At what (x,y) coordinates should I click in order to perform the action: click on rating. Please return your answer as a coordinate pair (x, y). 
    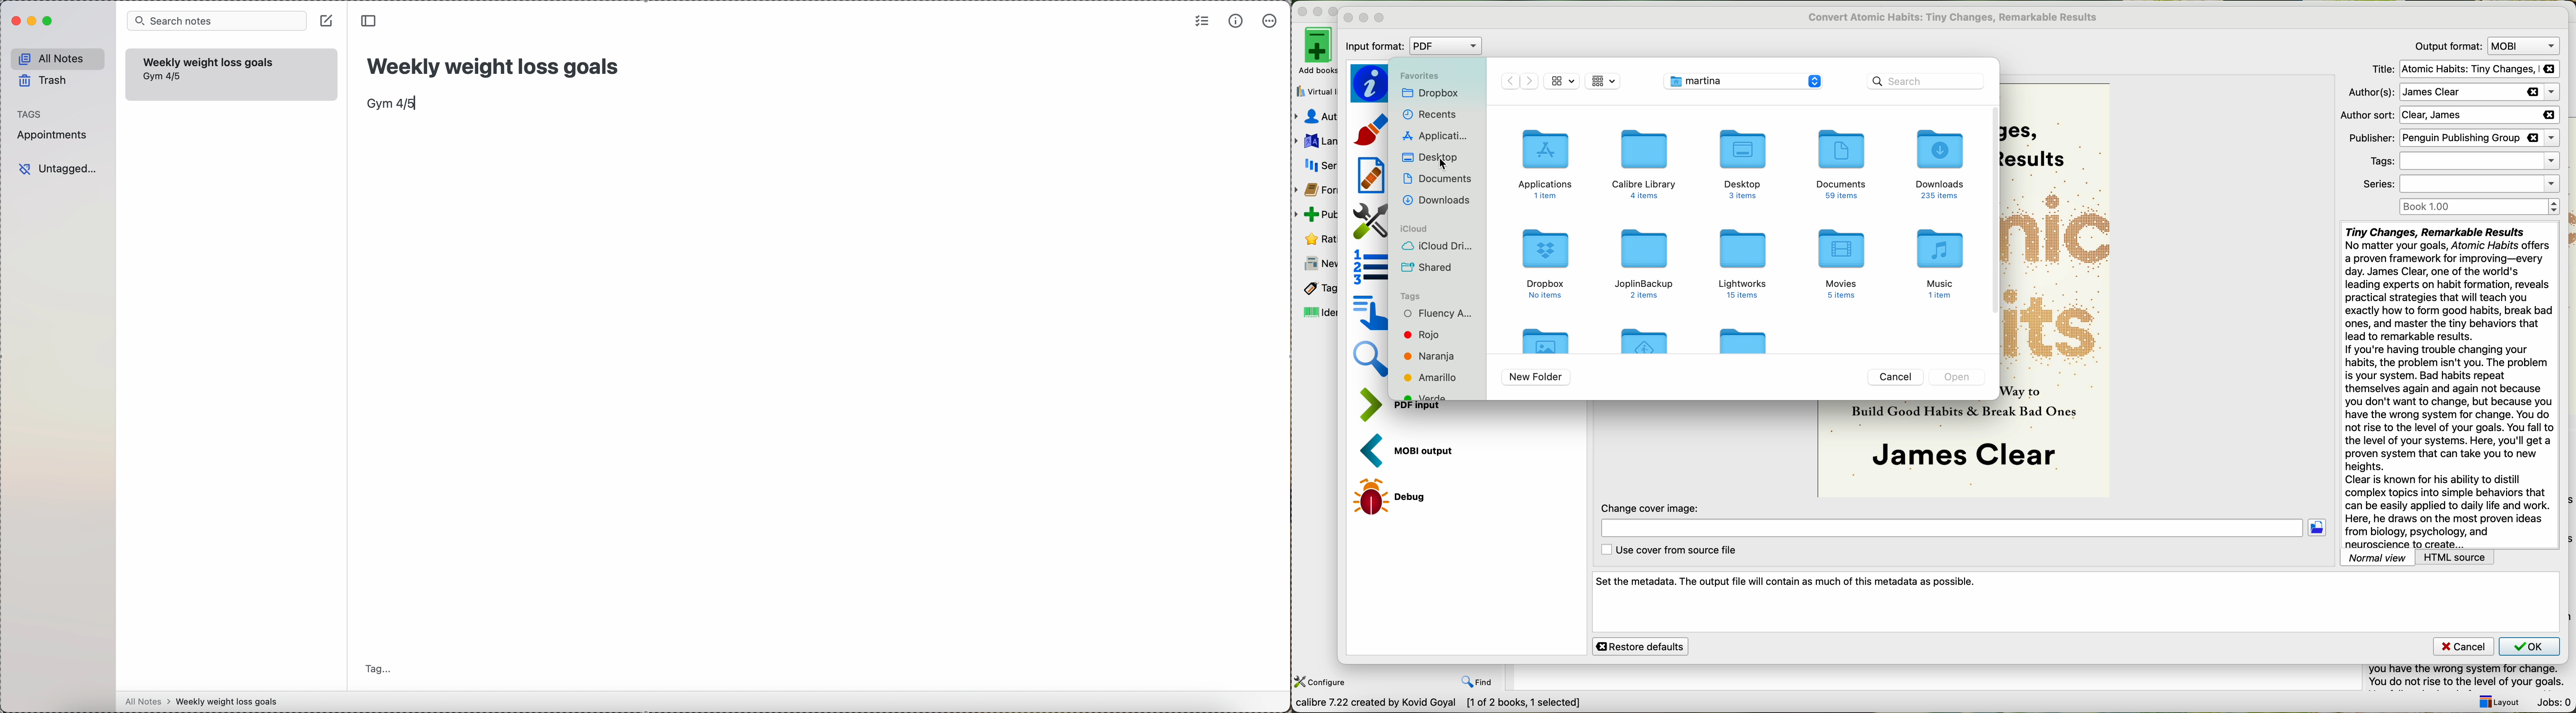
    Looking at the image, I should click on (1319, 238).